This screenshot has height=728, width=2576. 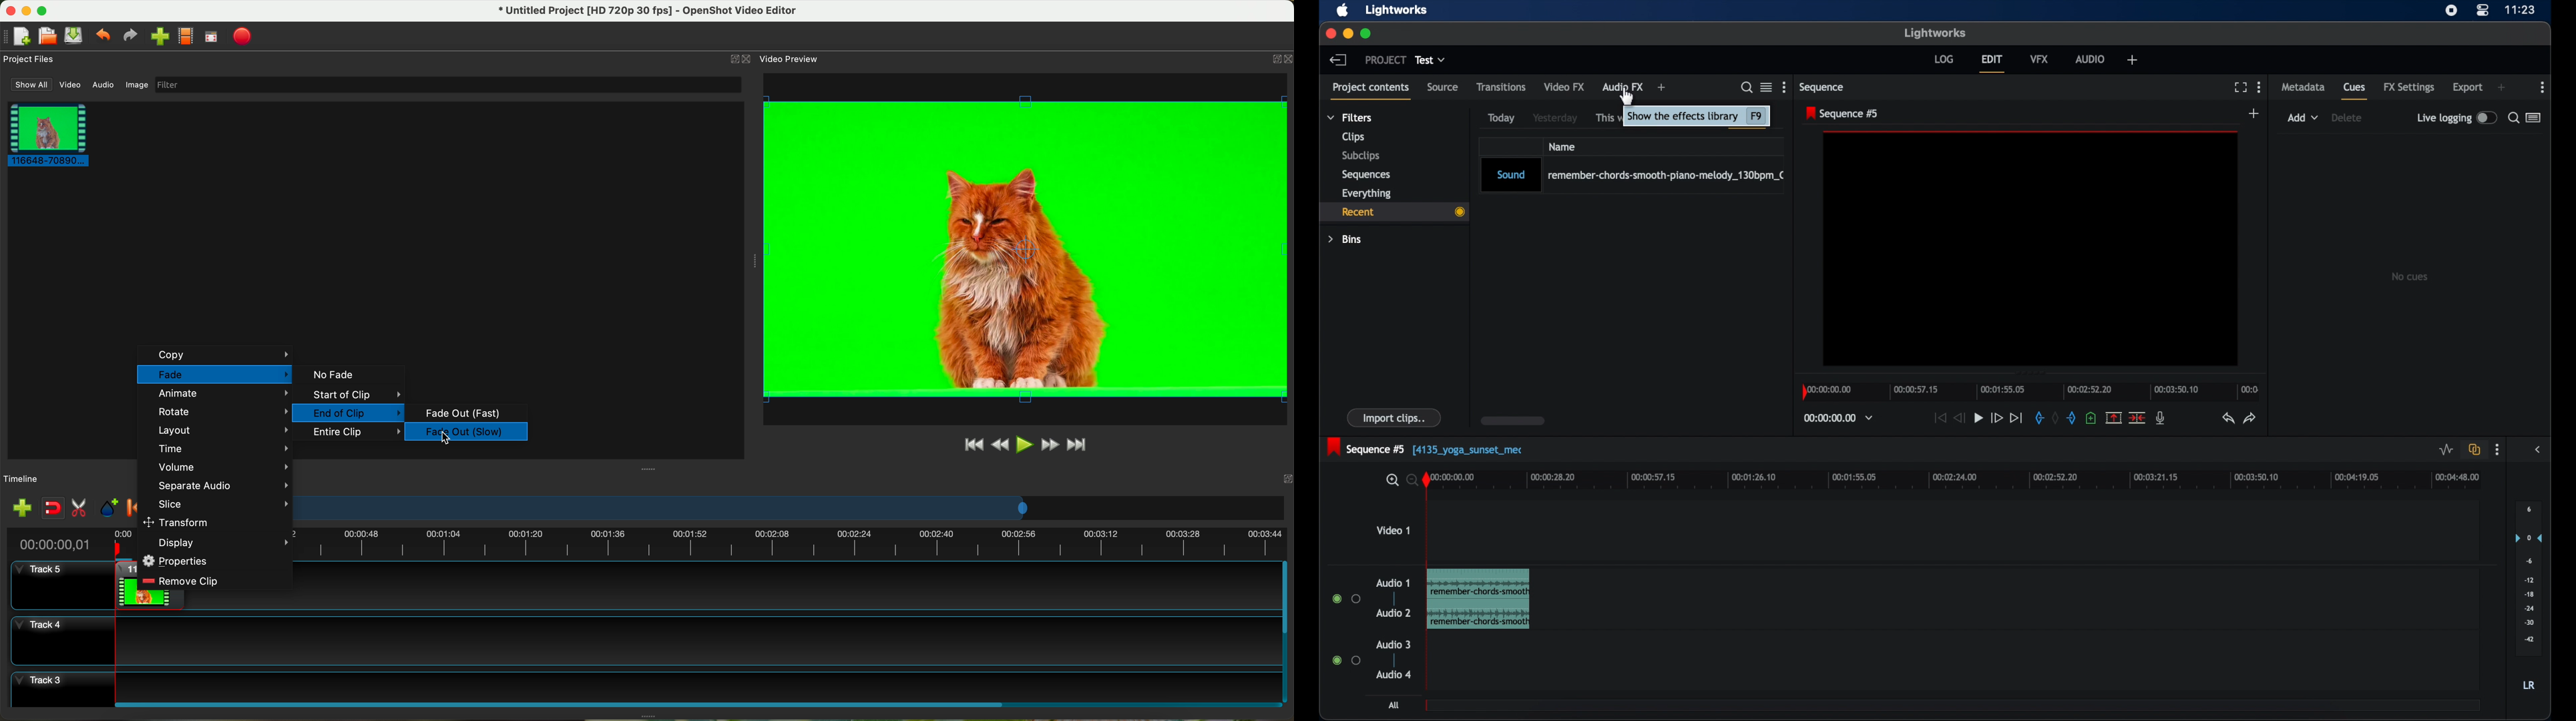 What do you see at coordinates (2408, 87) in the screenshot?
I see `fx settings` at bounding box center [2408, 87].